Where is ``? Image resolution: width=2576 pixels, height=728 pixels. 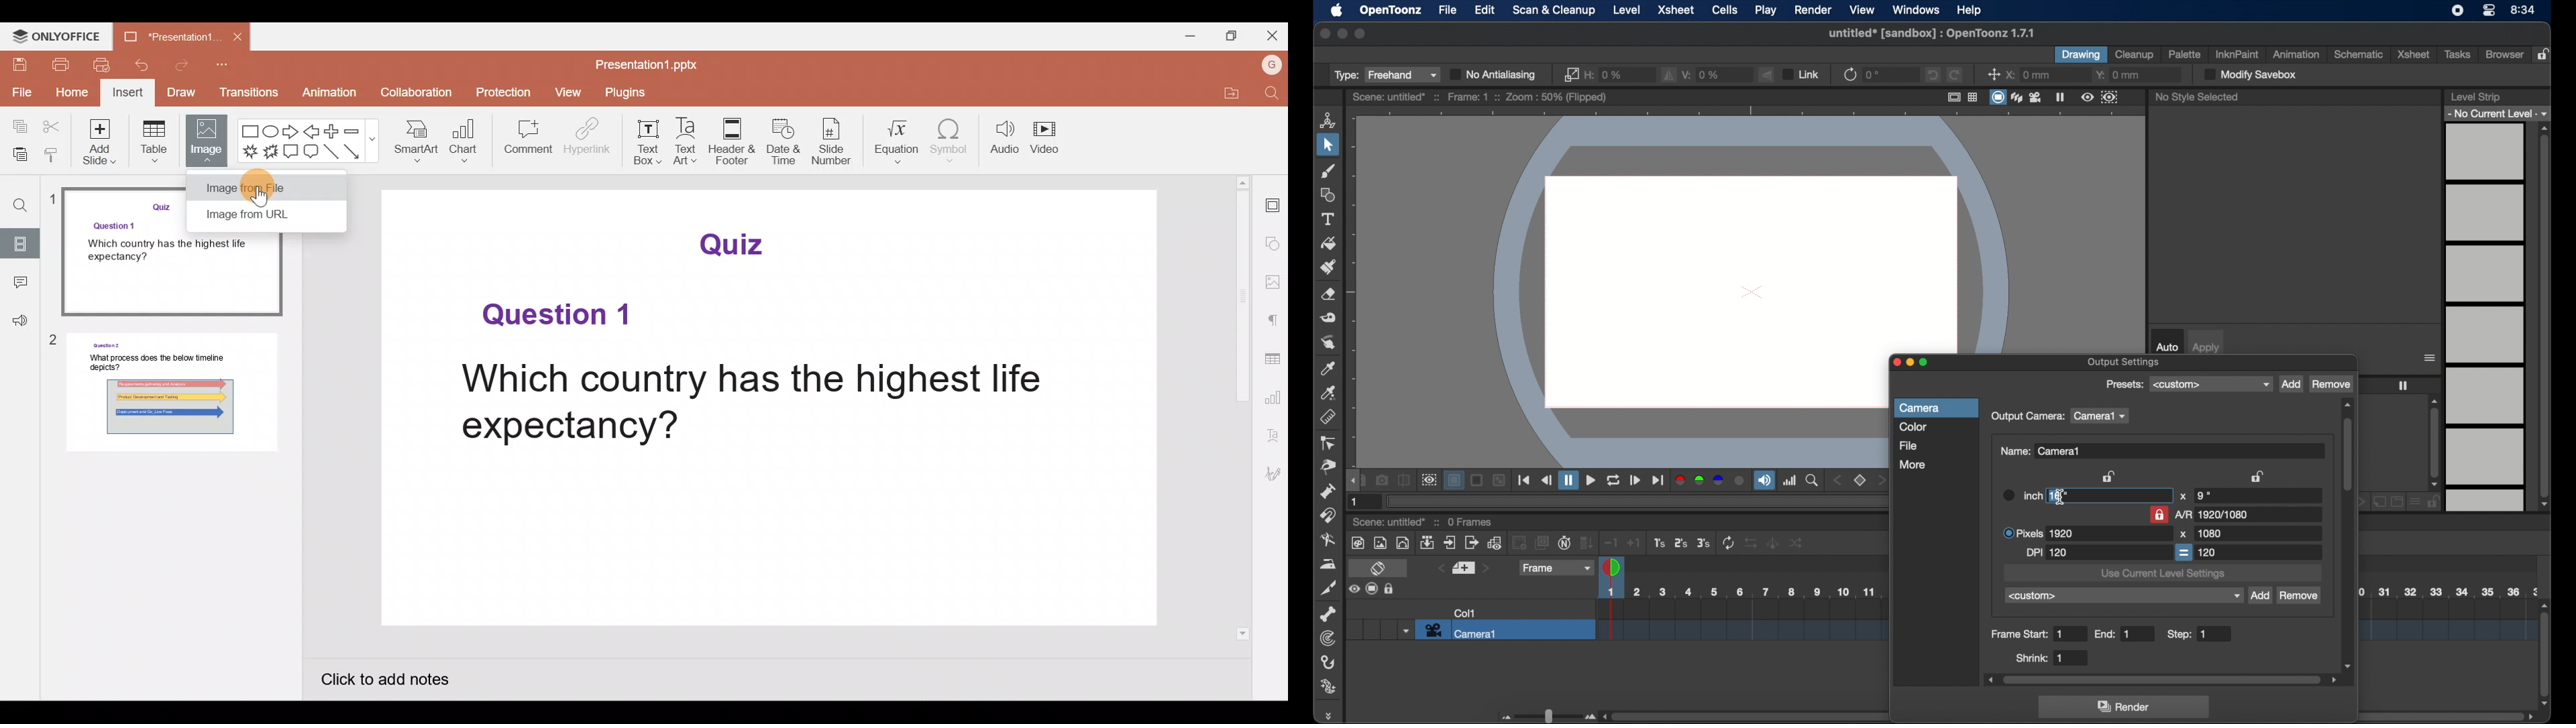
 is located at coordinates (1405, 543).